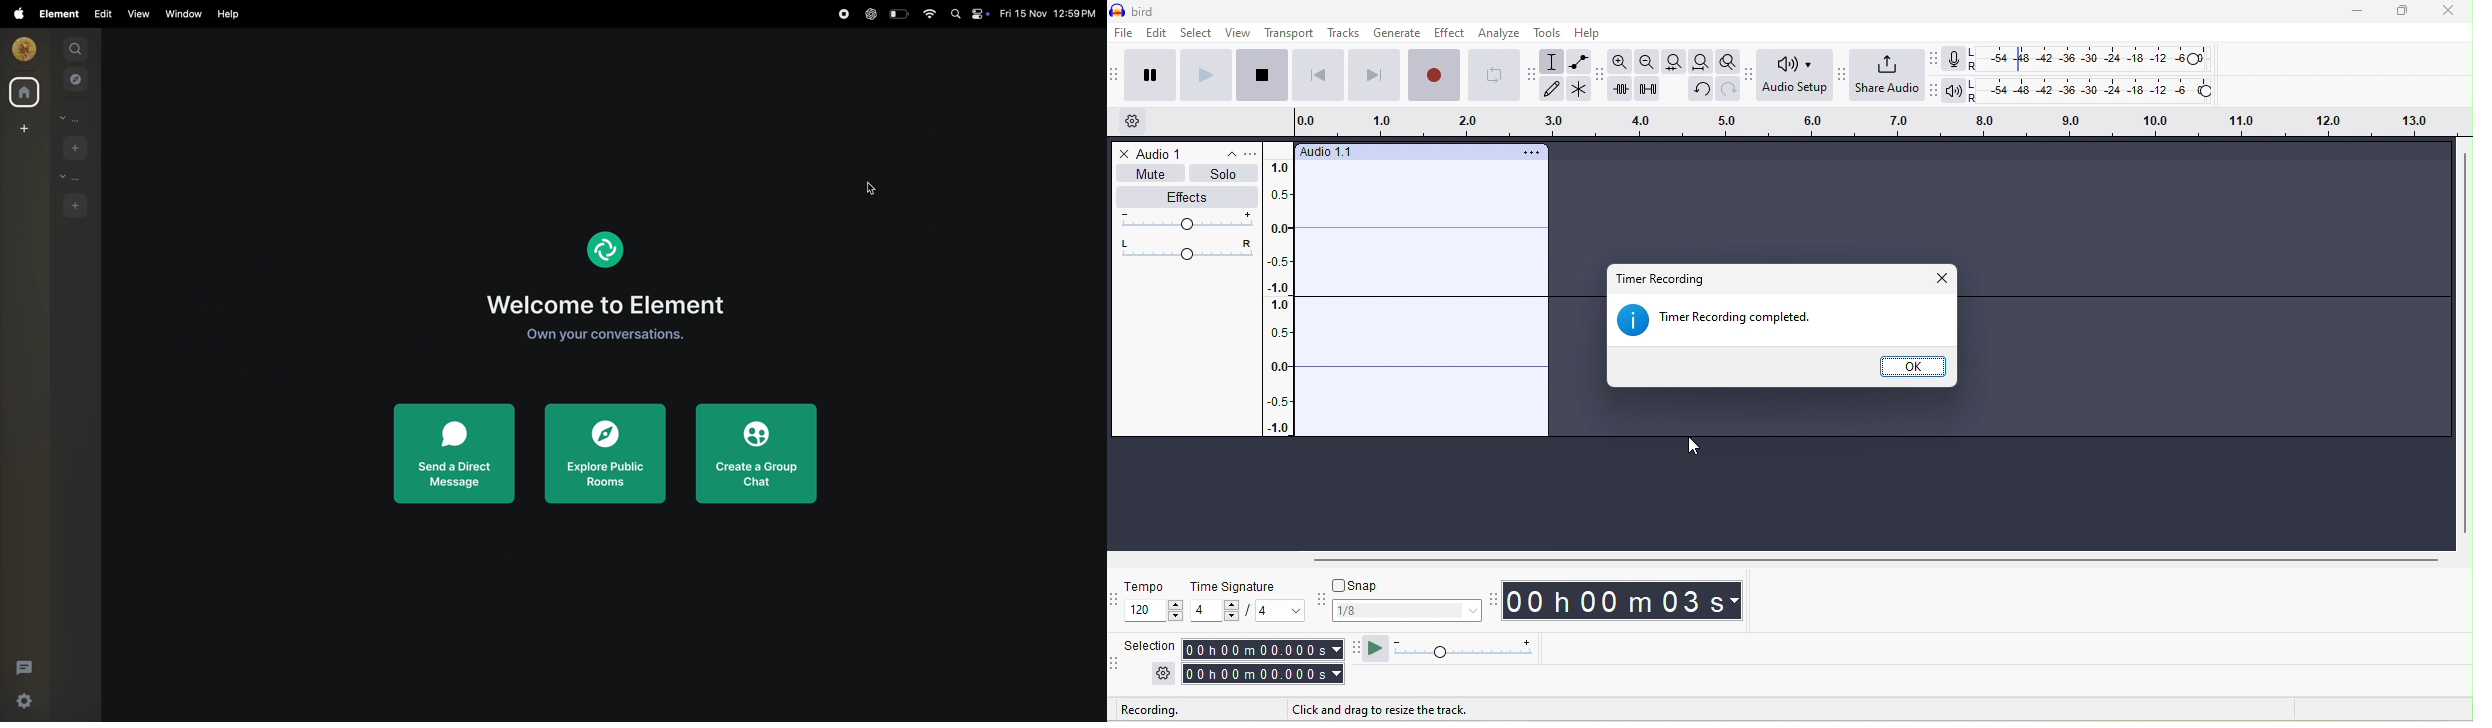 The image size is (2492, 728). What do you see at coordinates (22, 49) in the screenshot?
I see `profile` at bounding box center [22, 49].